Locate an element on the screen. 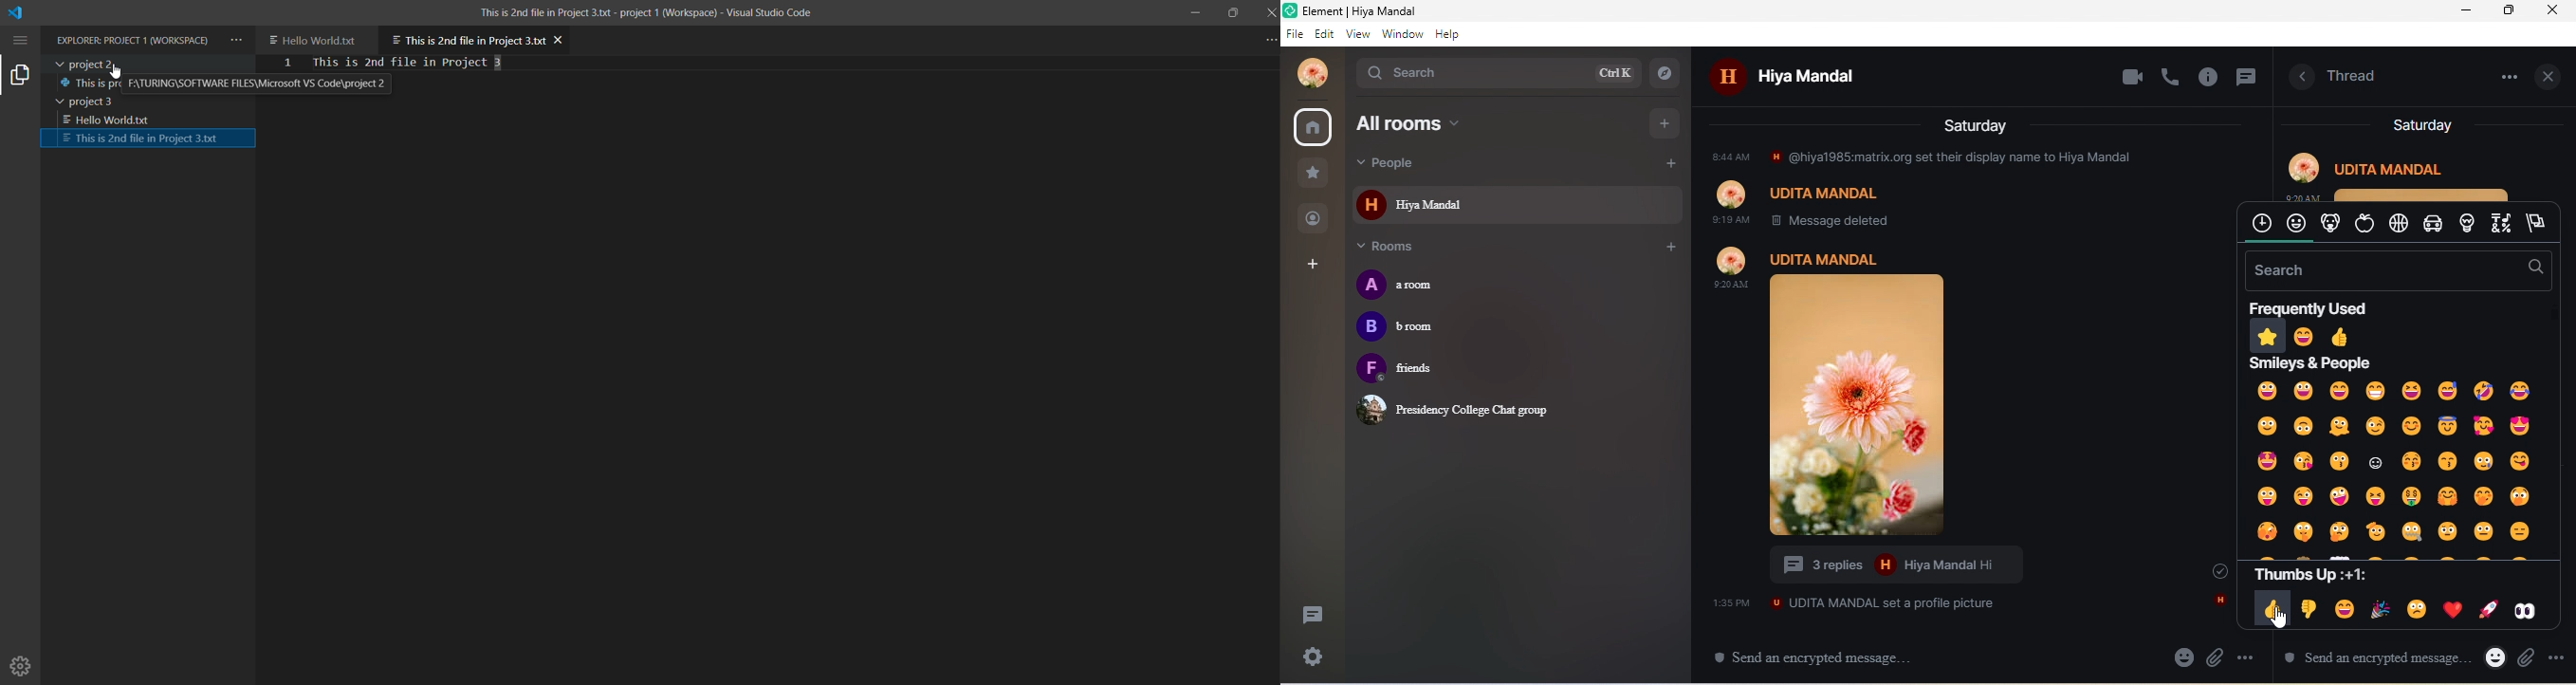 The image size is (2576, 700). view is located at coordinates (1361, 34).